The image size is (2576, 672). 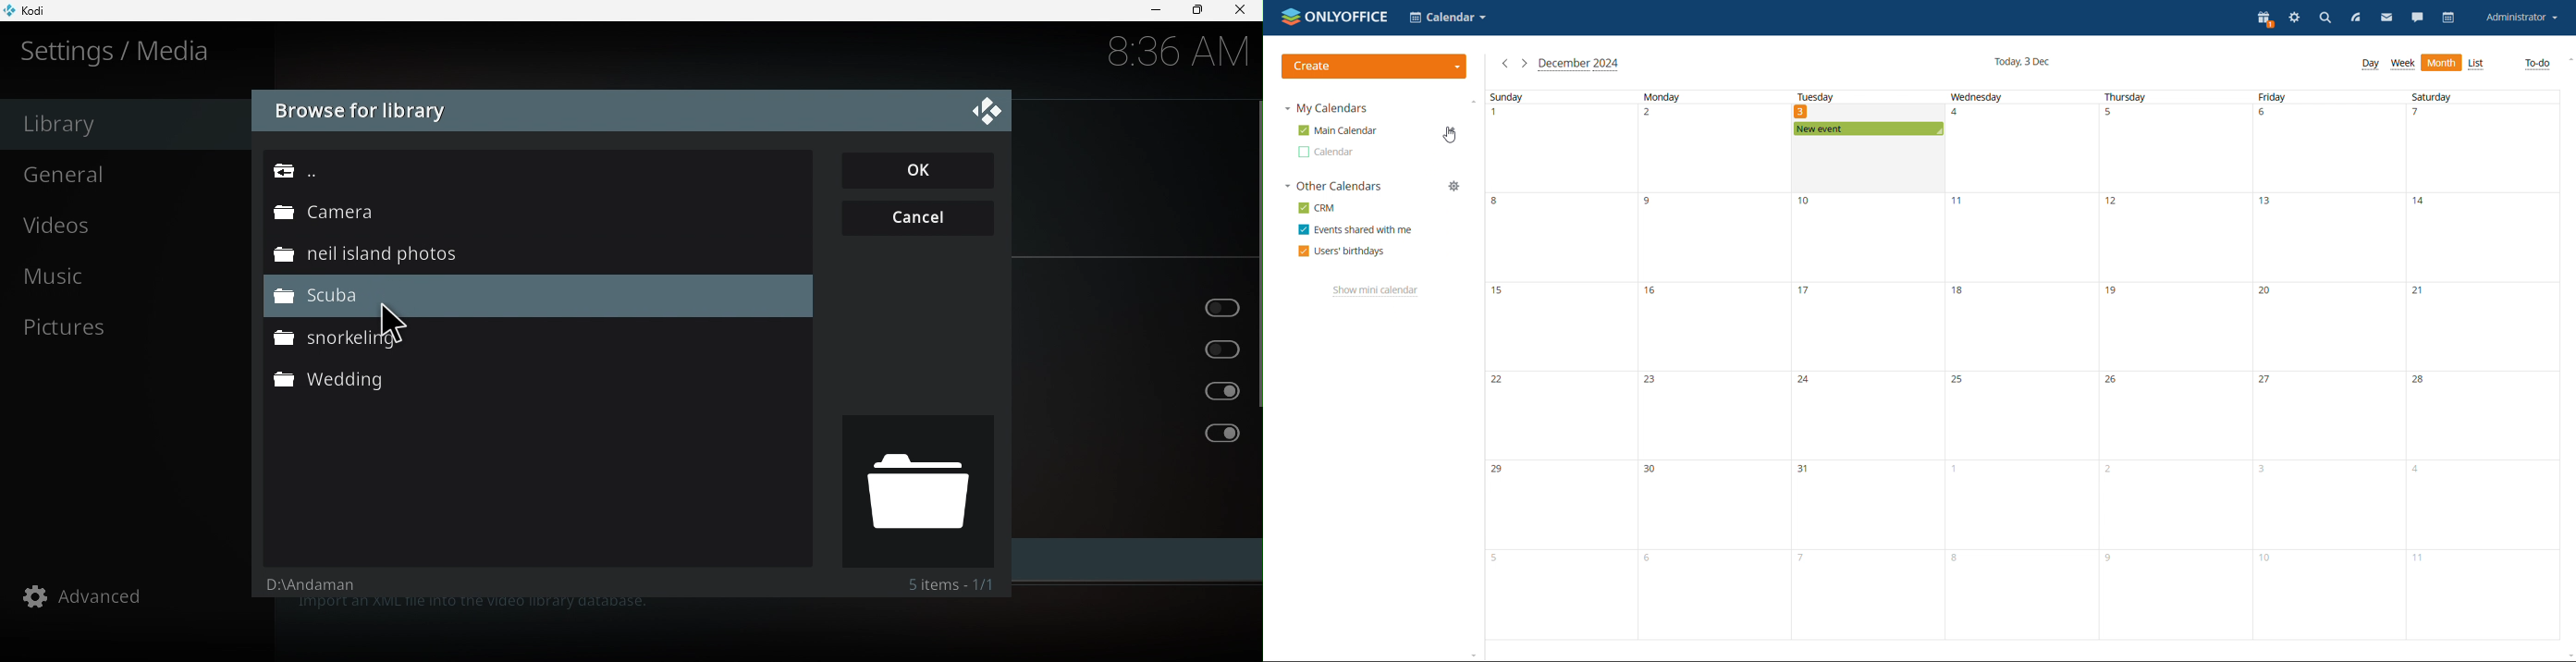 What do you see at coordinates (1336, 16) in the screenshot?
I see `logo` at bounding box center [1336, 16].